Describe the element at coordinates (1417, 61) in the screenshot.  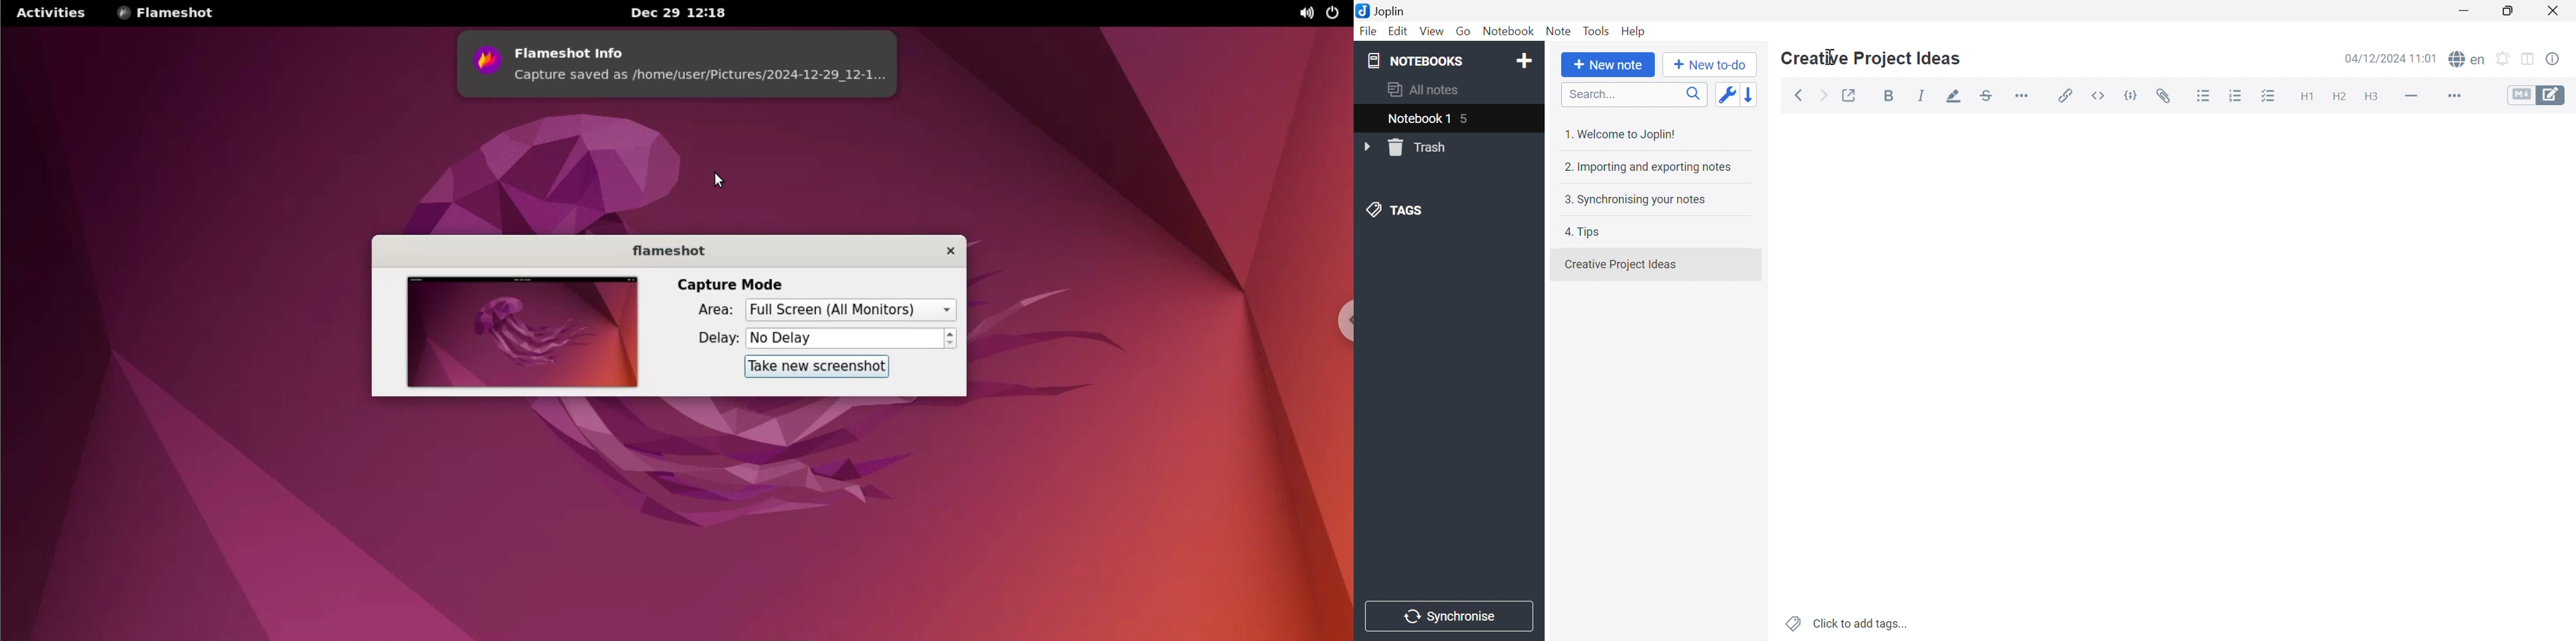
I see `NOTEBOOKS` at that location.